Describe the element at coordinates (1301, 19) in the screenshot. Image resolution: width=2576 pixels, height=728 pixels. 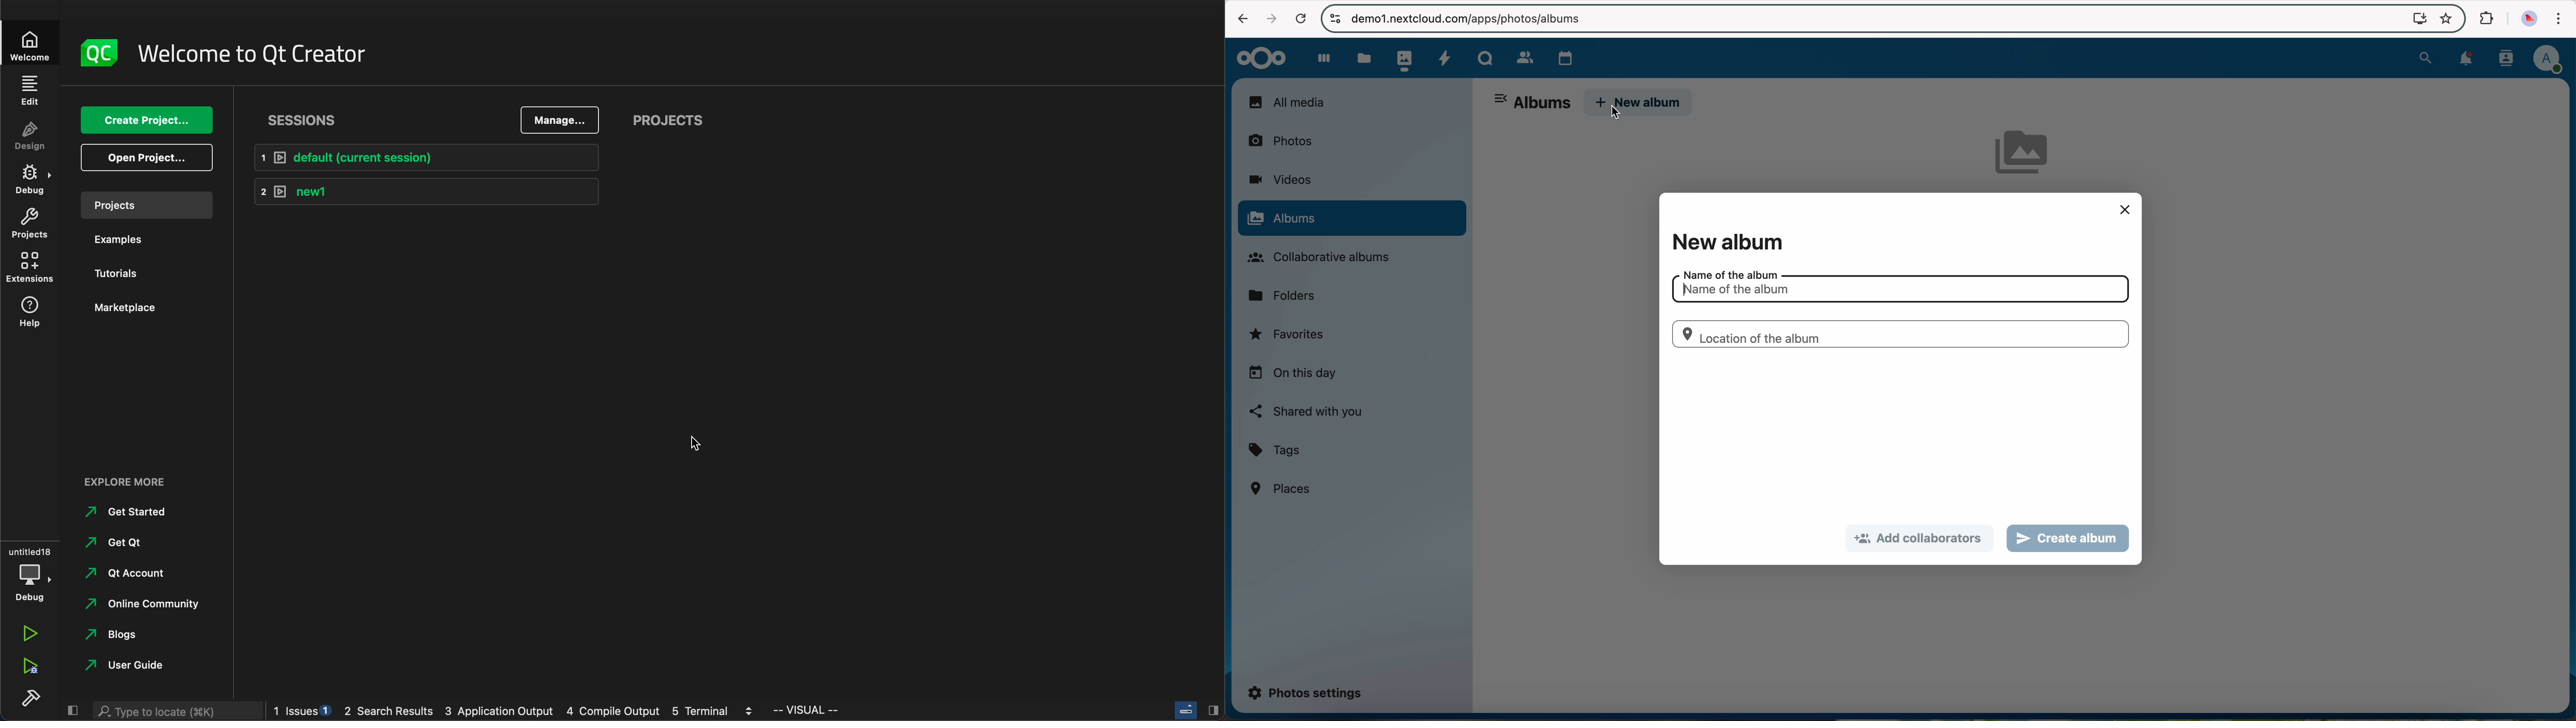
I see `cancel` at that location.